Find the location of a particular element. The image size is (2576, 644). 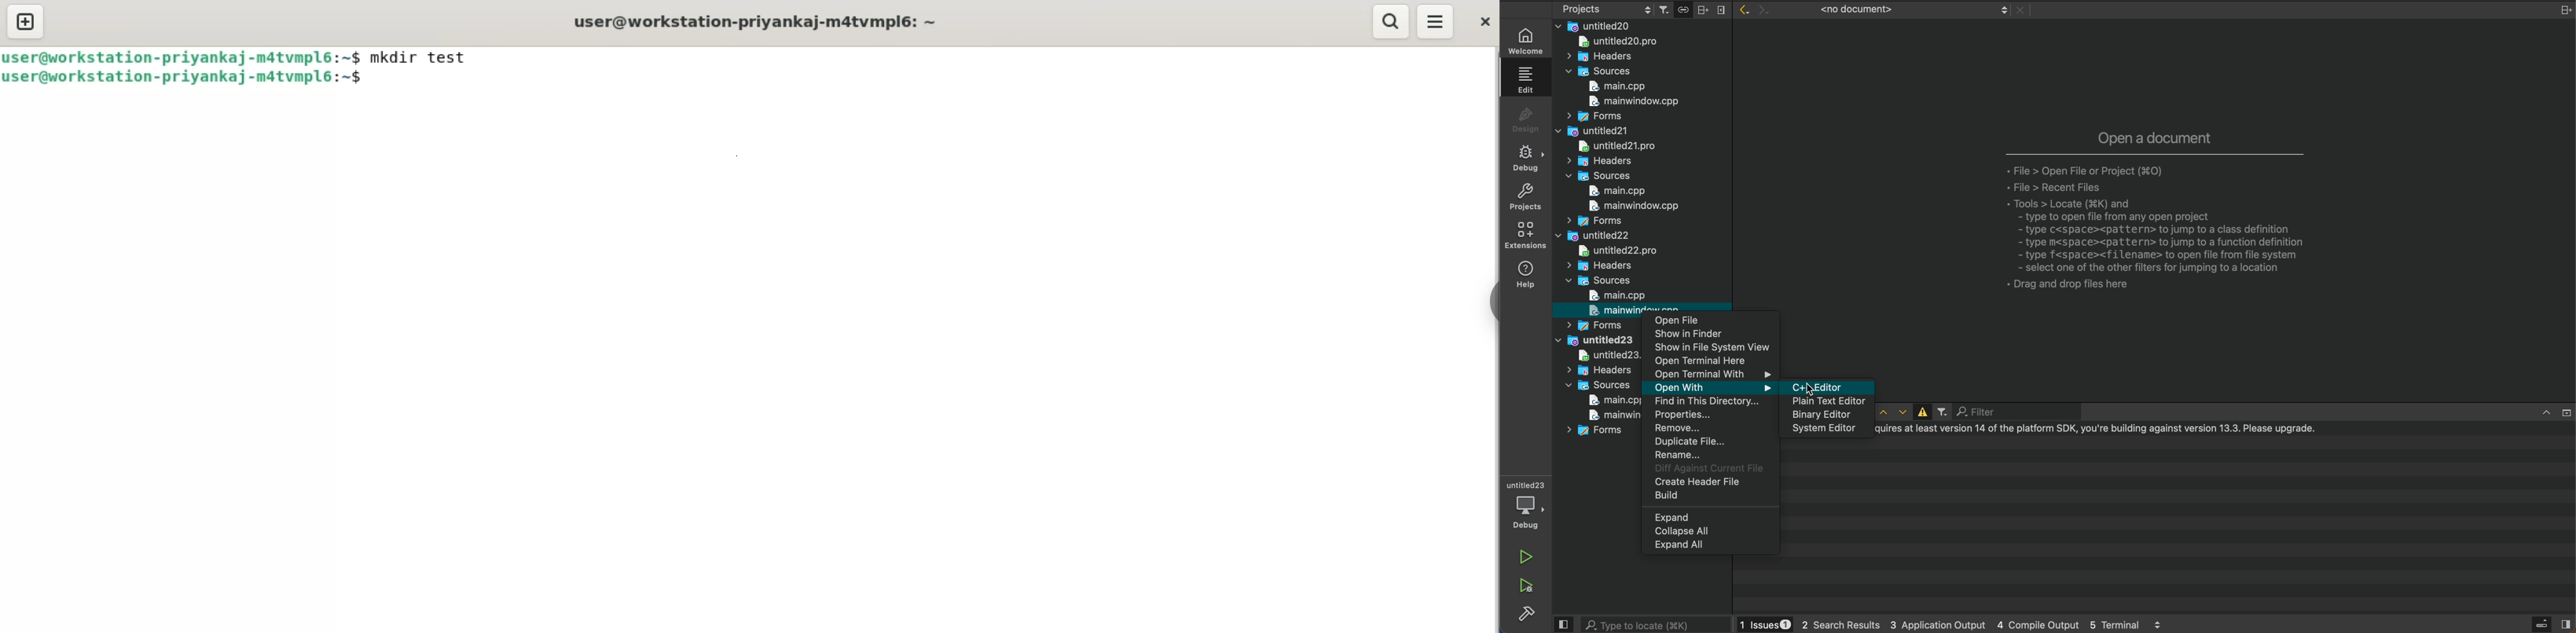

headers is located at coordinates (1598, 370).